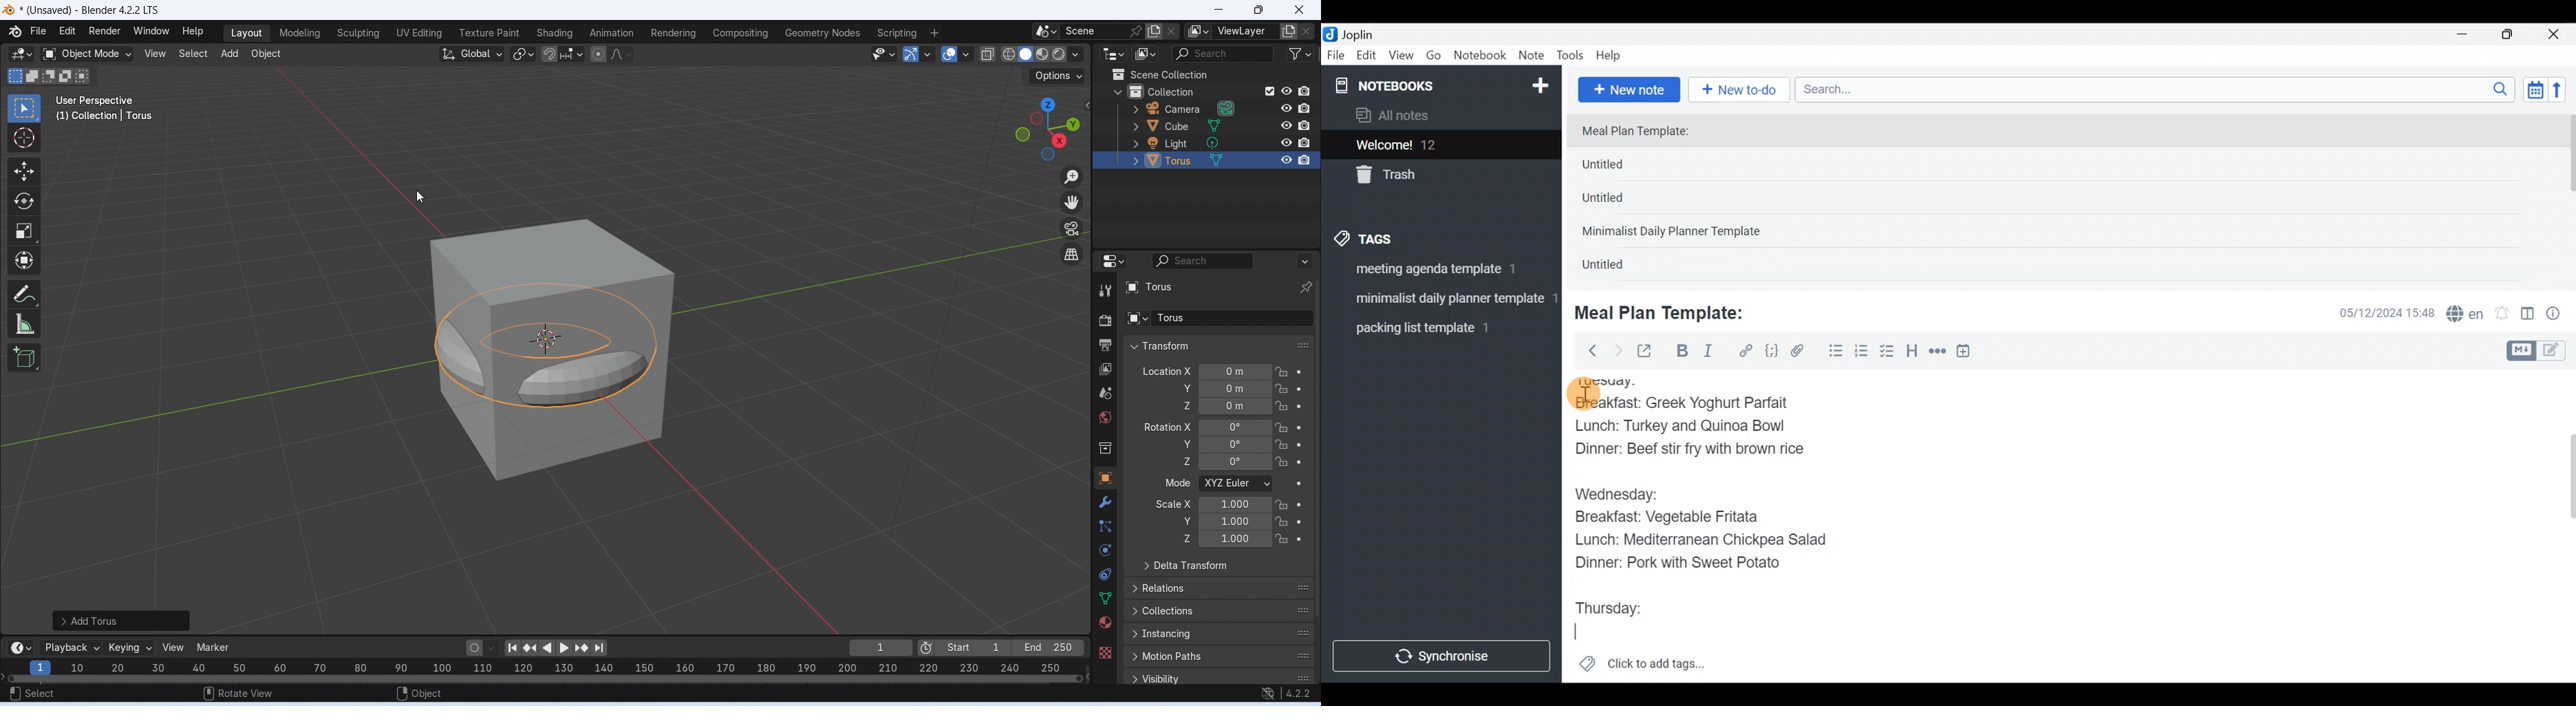 This screenshot has height=728, width=2576. Describe the element at coordinates (2515, 35) in the screenshot. I see `Maximize` at that location.